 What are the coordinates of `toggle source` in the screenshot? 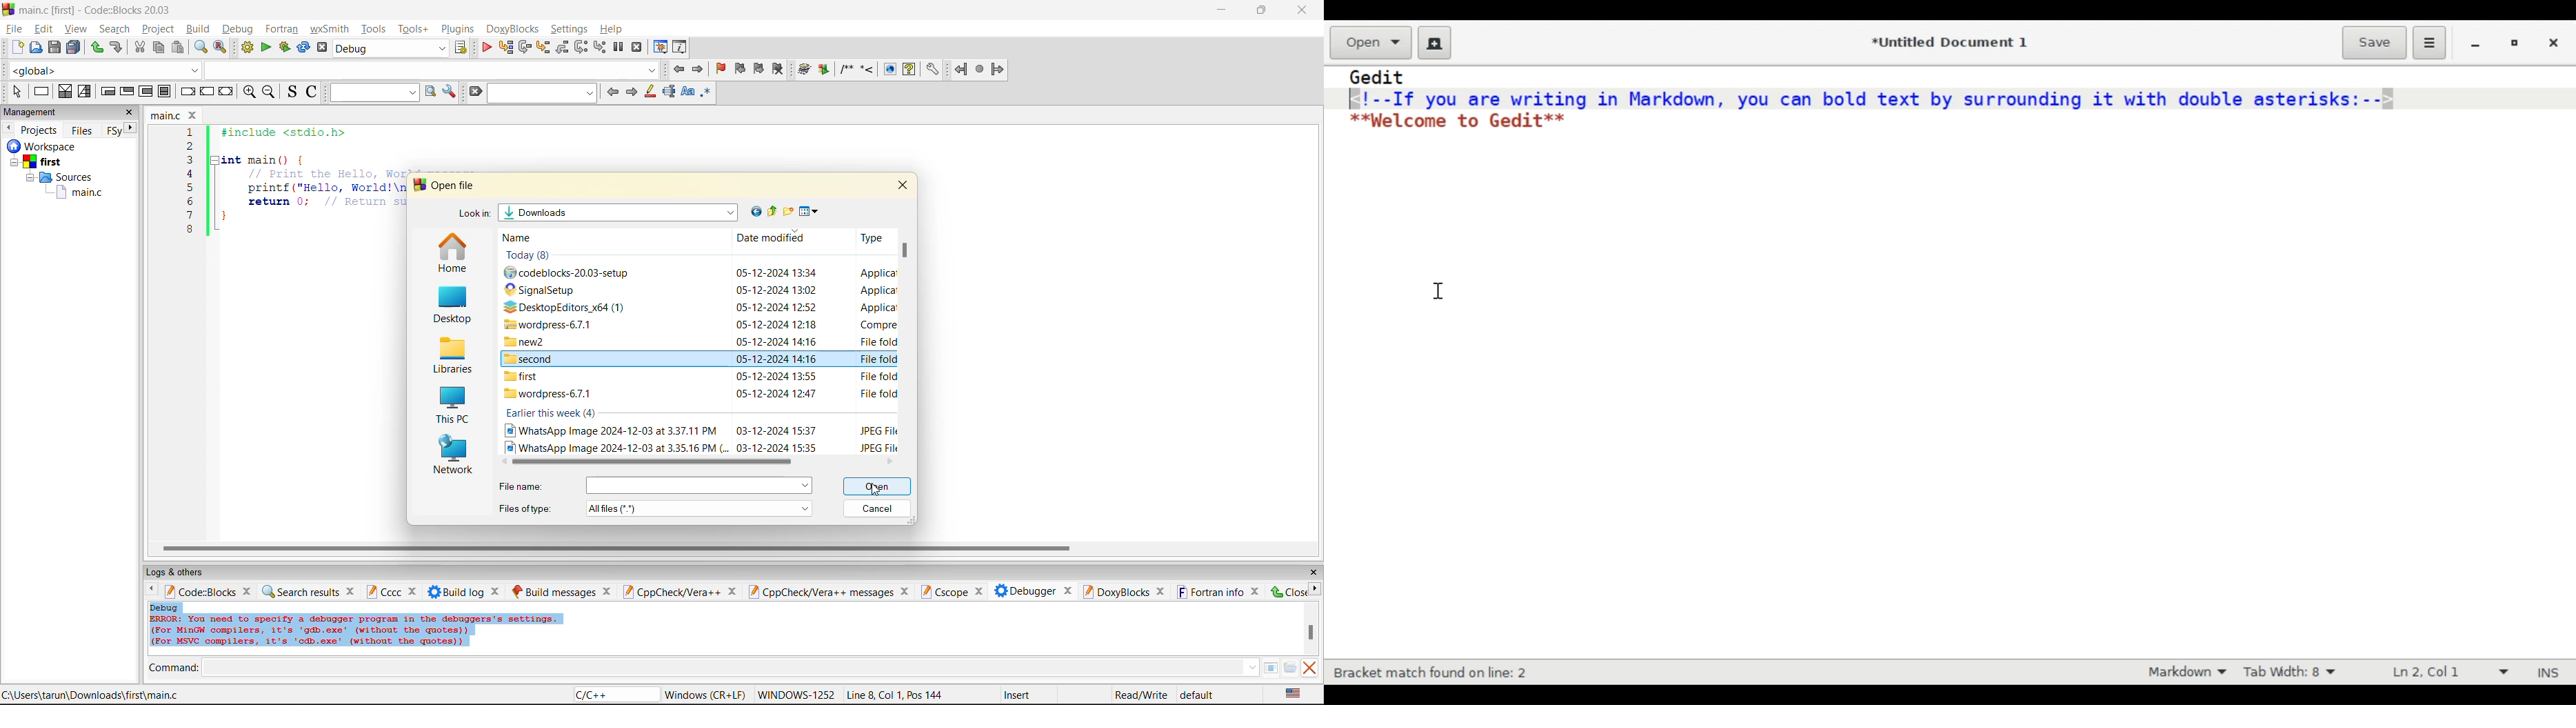 It's located at (293, 91).